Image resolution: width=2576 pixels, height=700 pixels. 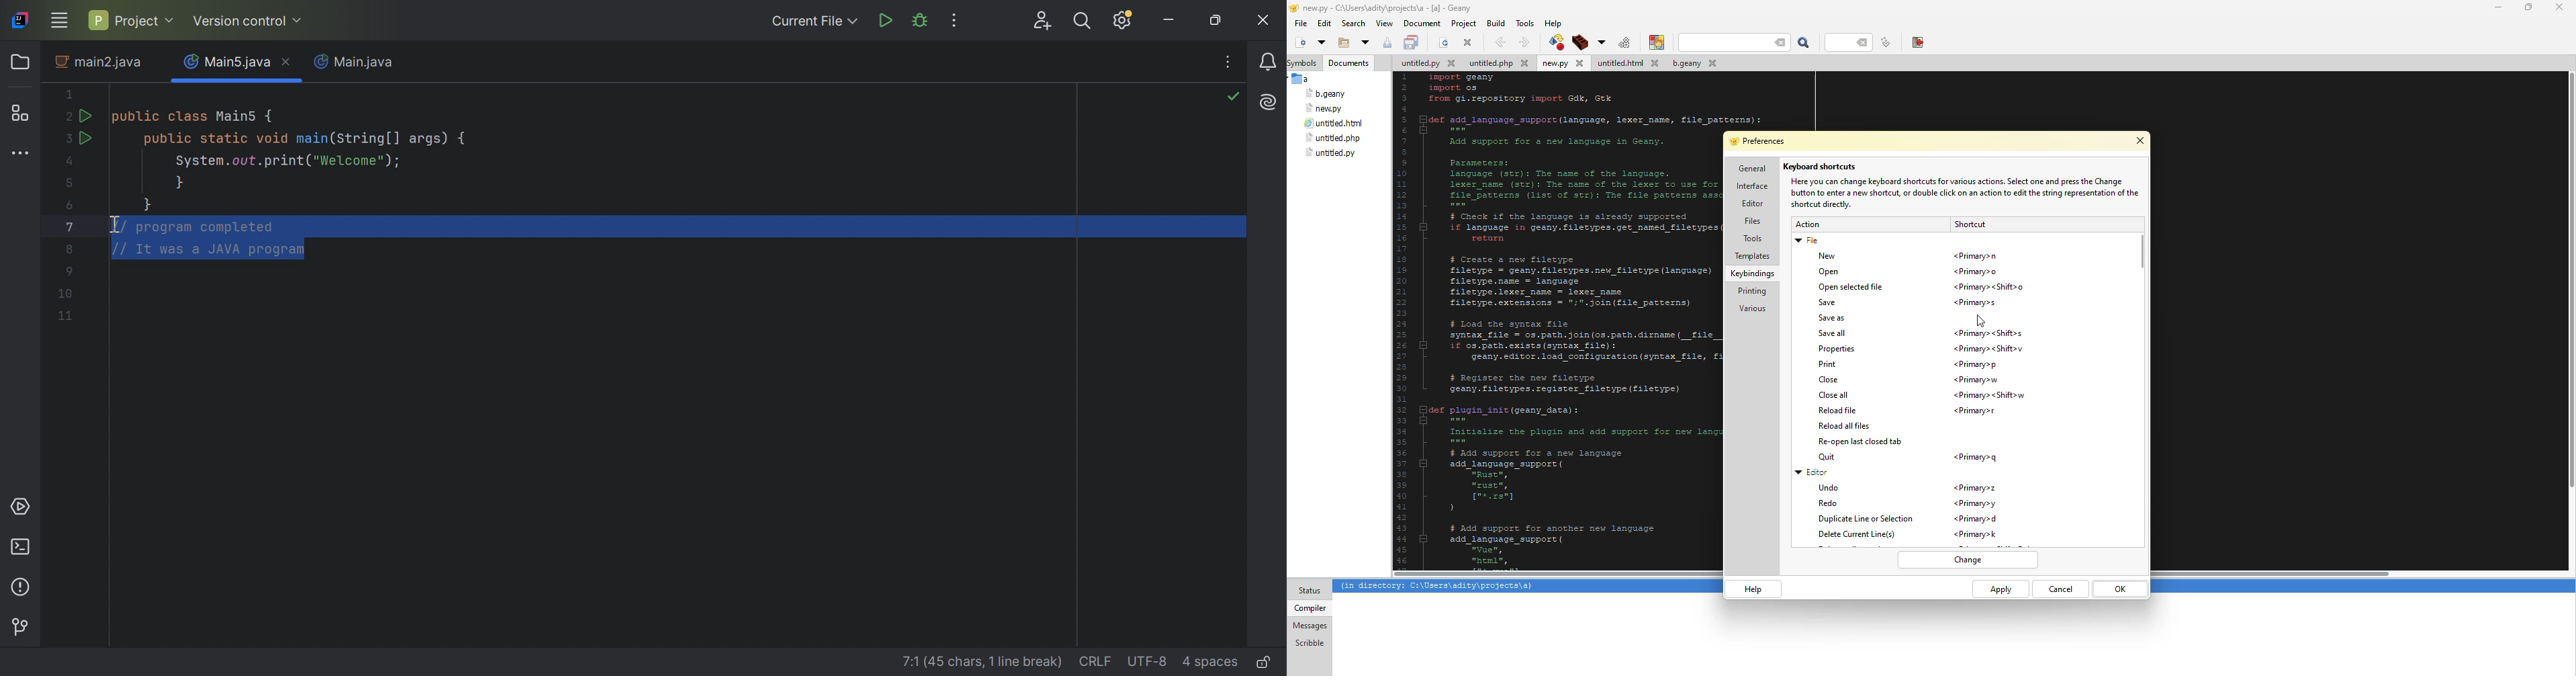 What do you see at coordinates (1976, 458) in the screenshot?
I see `shortcut` at bounding box center [1976, 458].